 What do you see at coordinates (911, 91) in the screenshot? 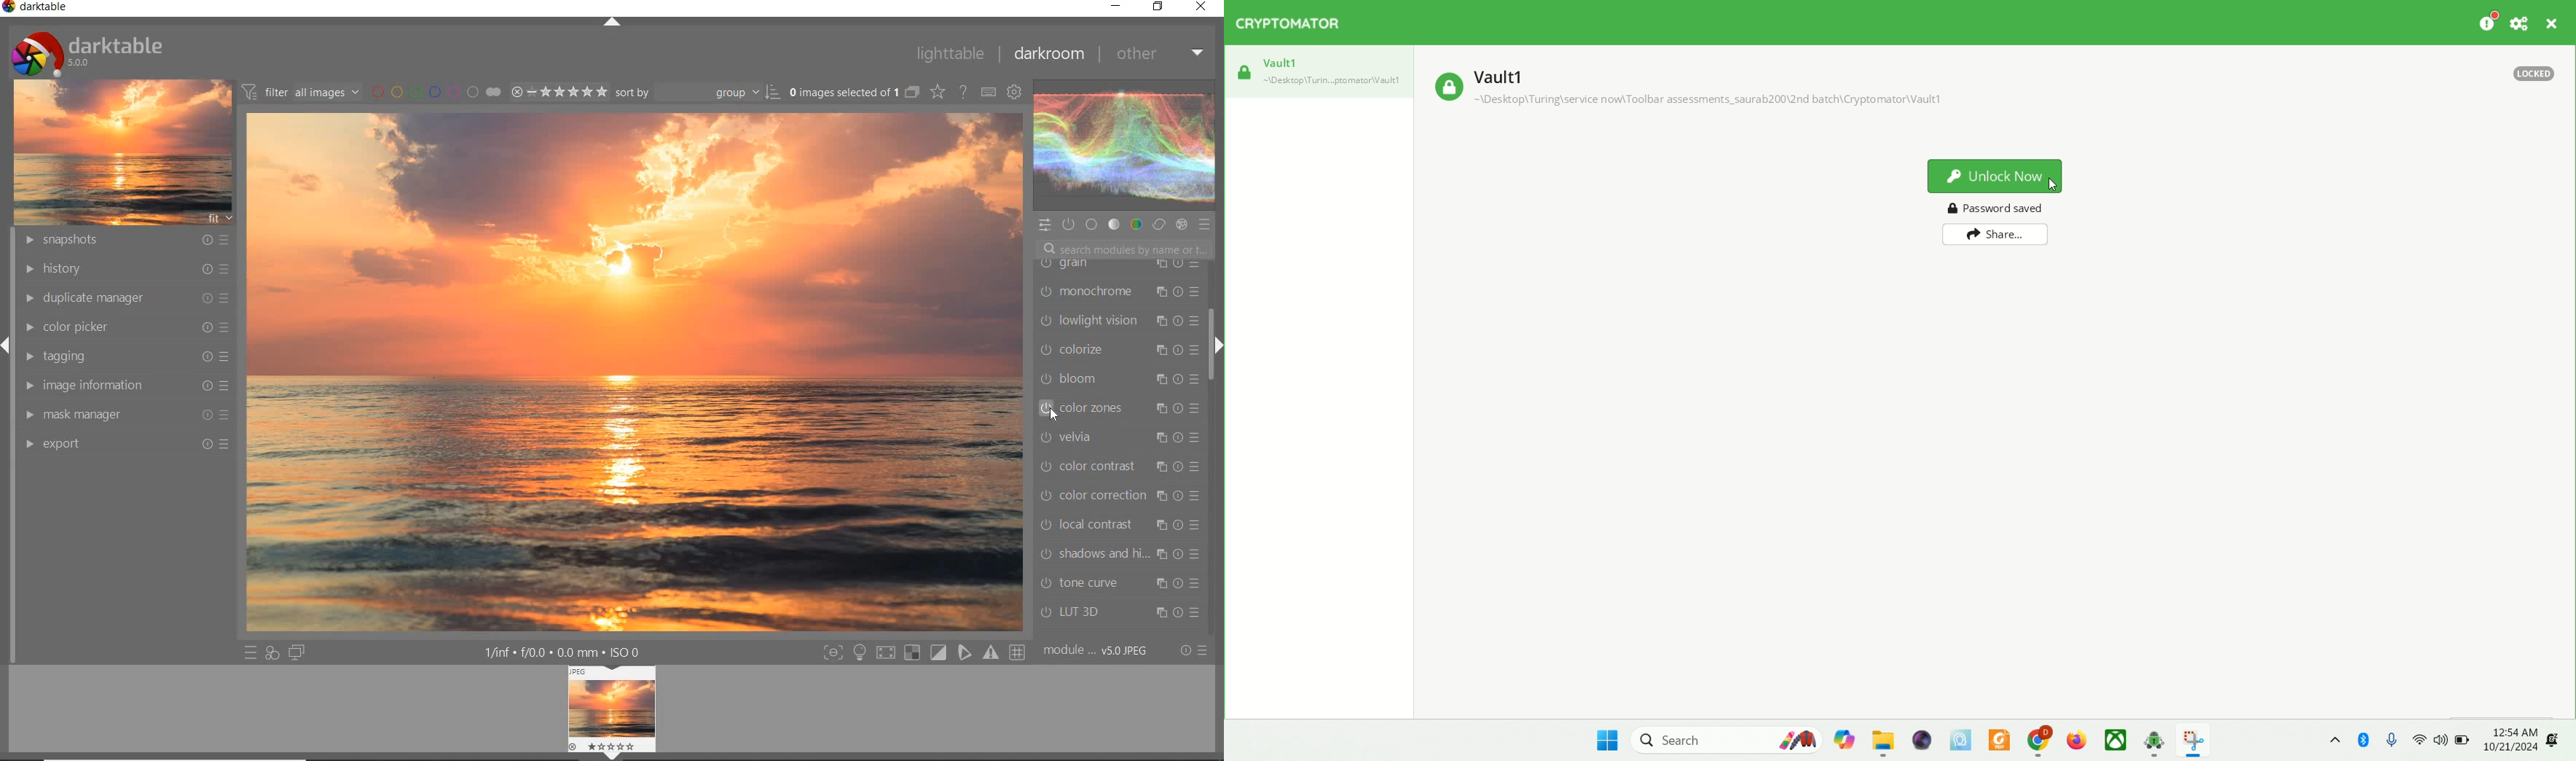
I see `COLLAPSE GROUPED IMAGES` at bounding box center [911, 91].